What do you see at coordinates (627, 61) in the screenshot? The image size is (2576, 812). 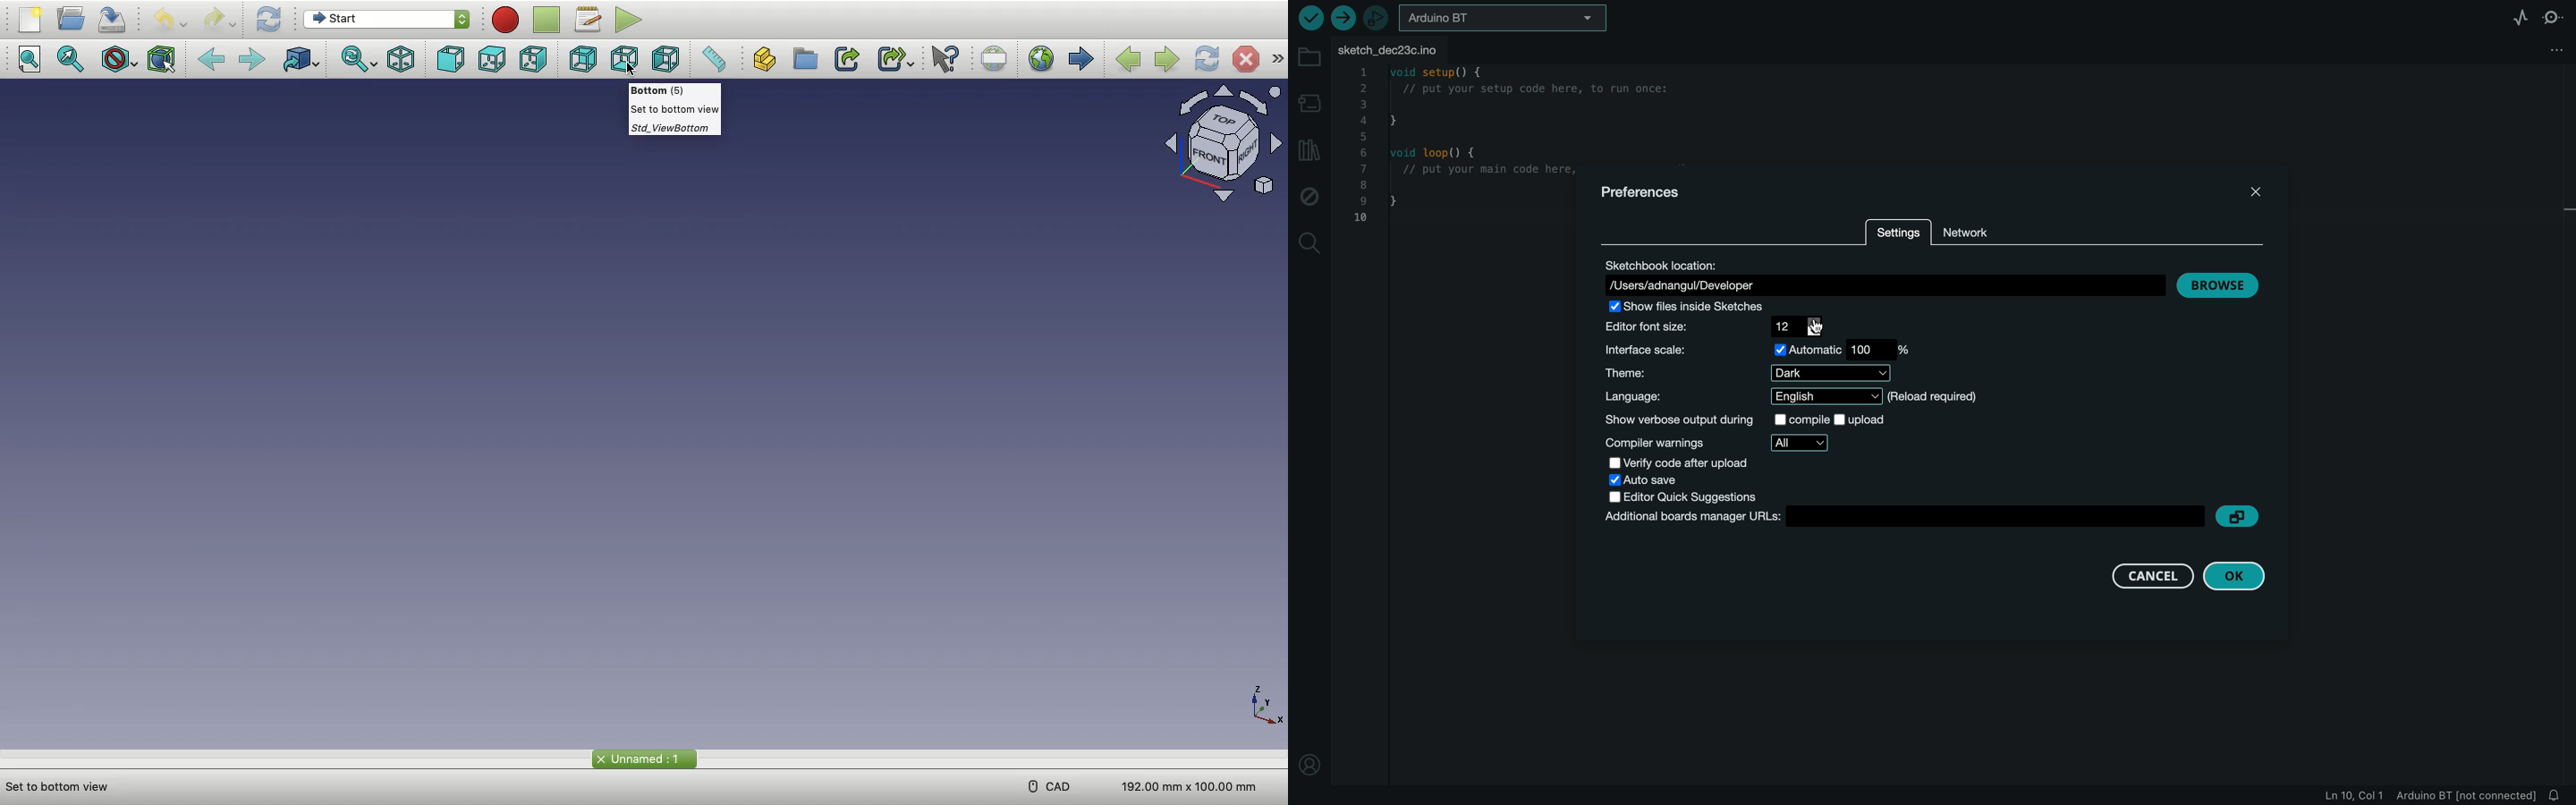 I see `Bottom` at bounding box center [627, 61].